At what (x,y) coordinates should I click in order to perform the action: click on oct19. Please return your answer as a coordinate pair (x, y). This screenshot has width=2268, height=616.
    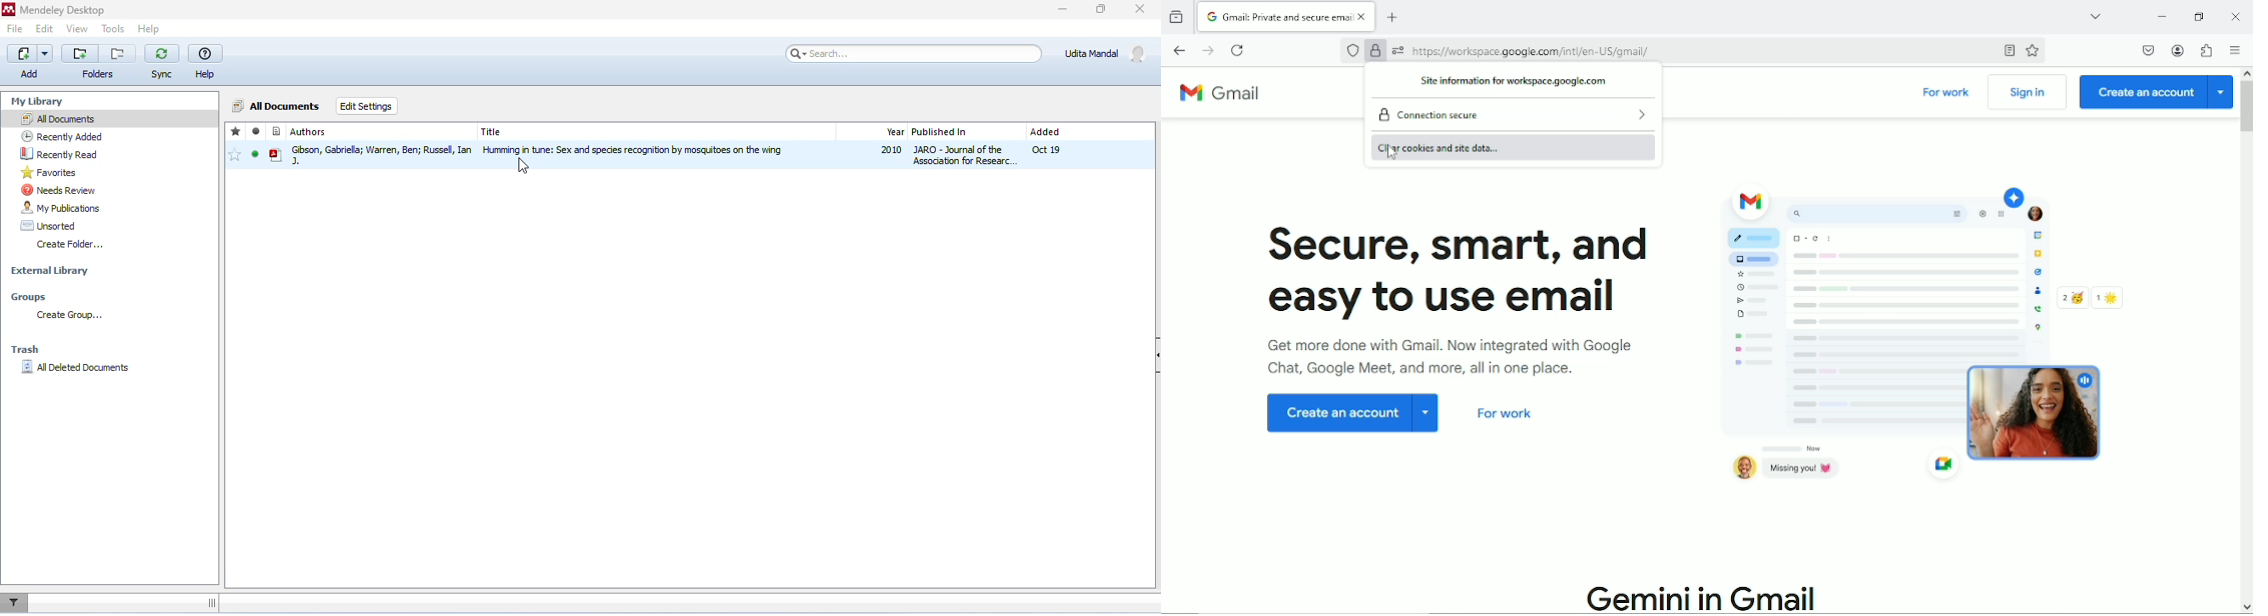
    Looking at the image, I should click on (1047, 151).